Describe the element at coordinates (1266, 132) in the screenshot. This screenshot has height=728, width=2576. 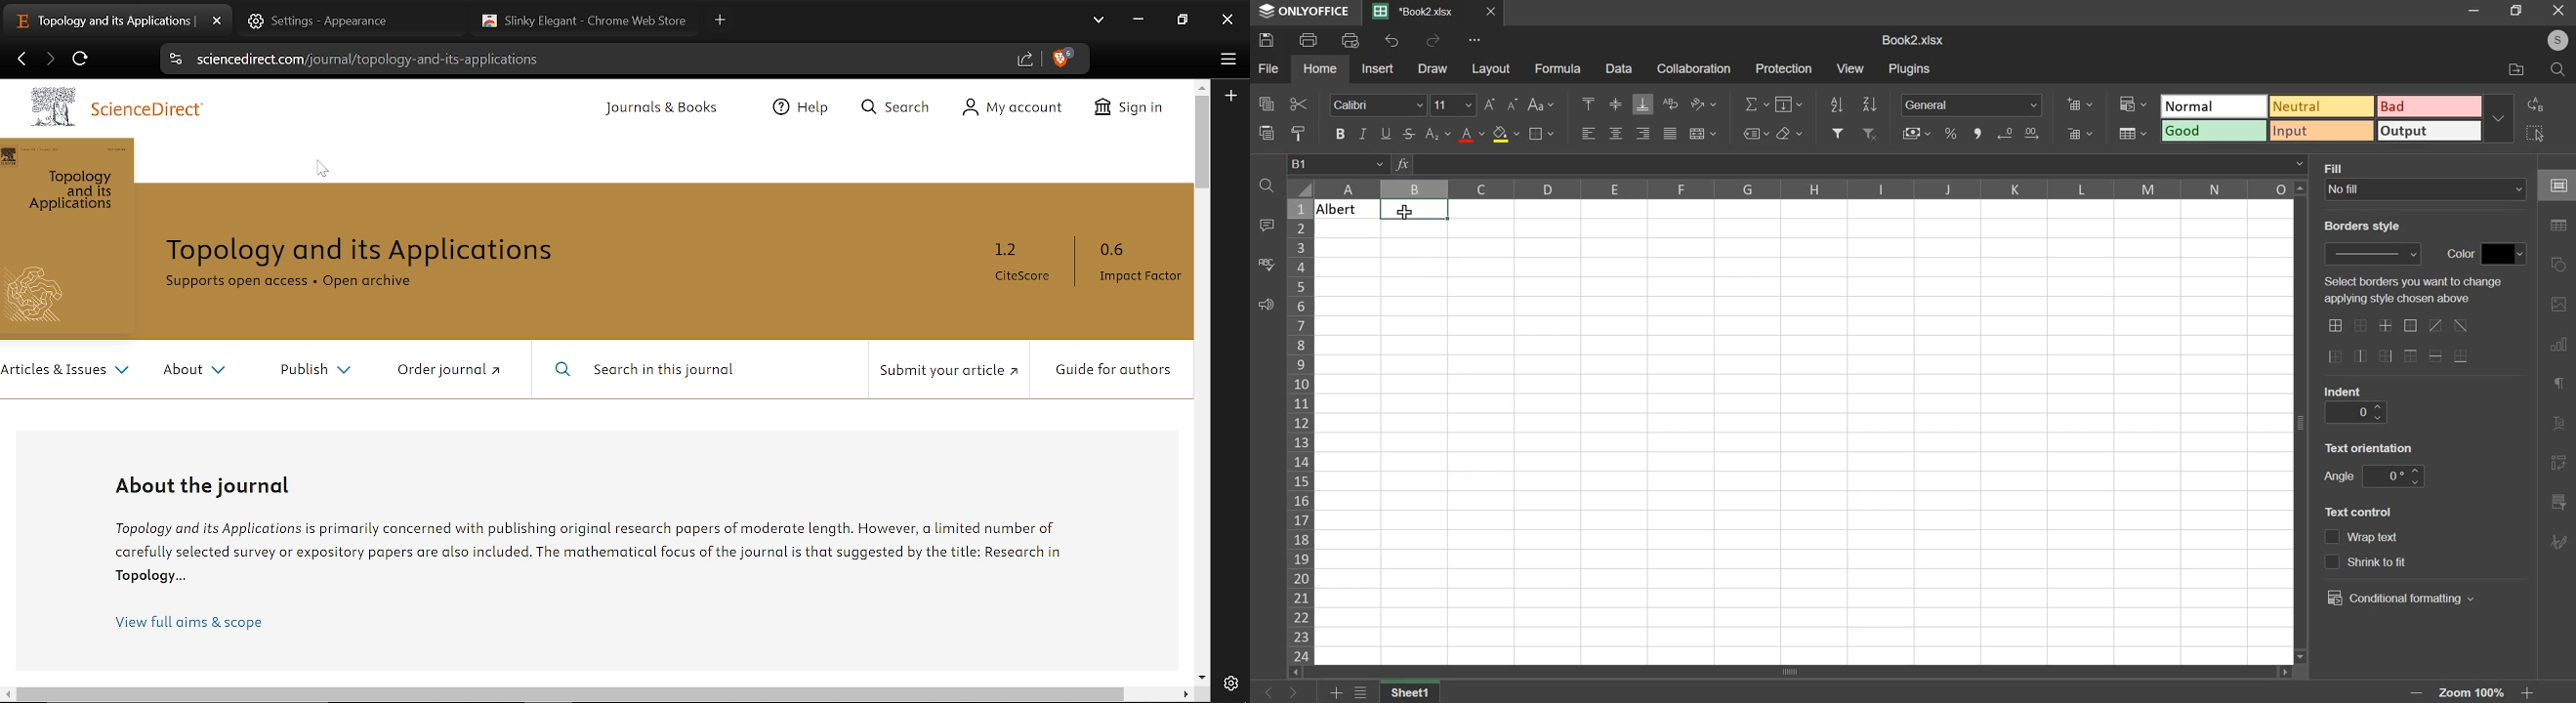
I see `paste` at that location.